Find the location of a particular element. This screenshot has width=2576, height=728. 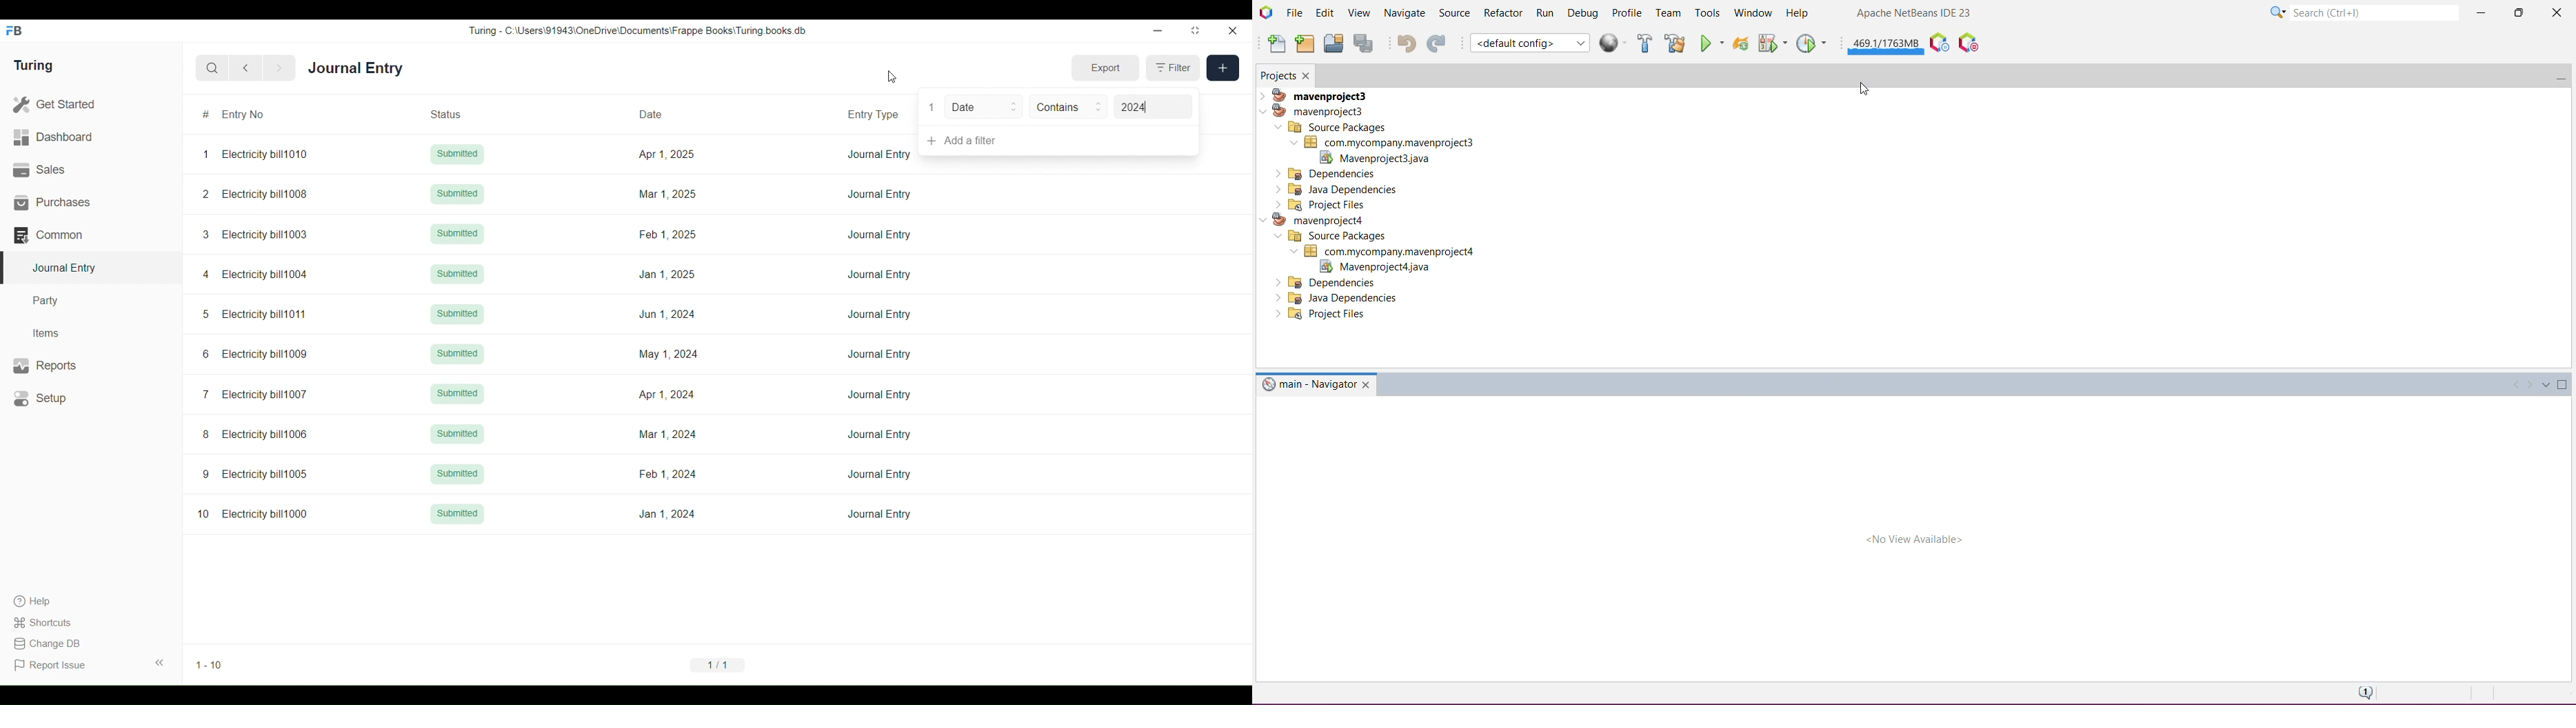

7 Electricity bill1007 is located at coordinates (254, 394).